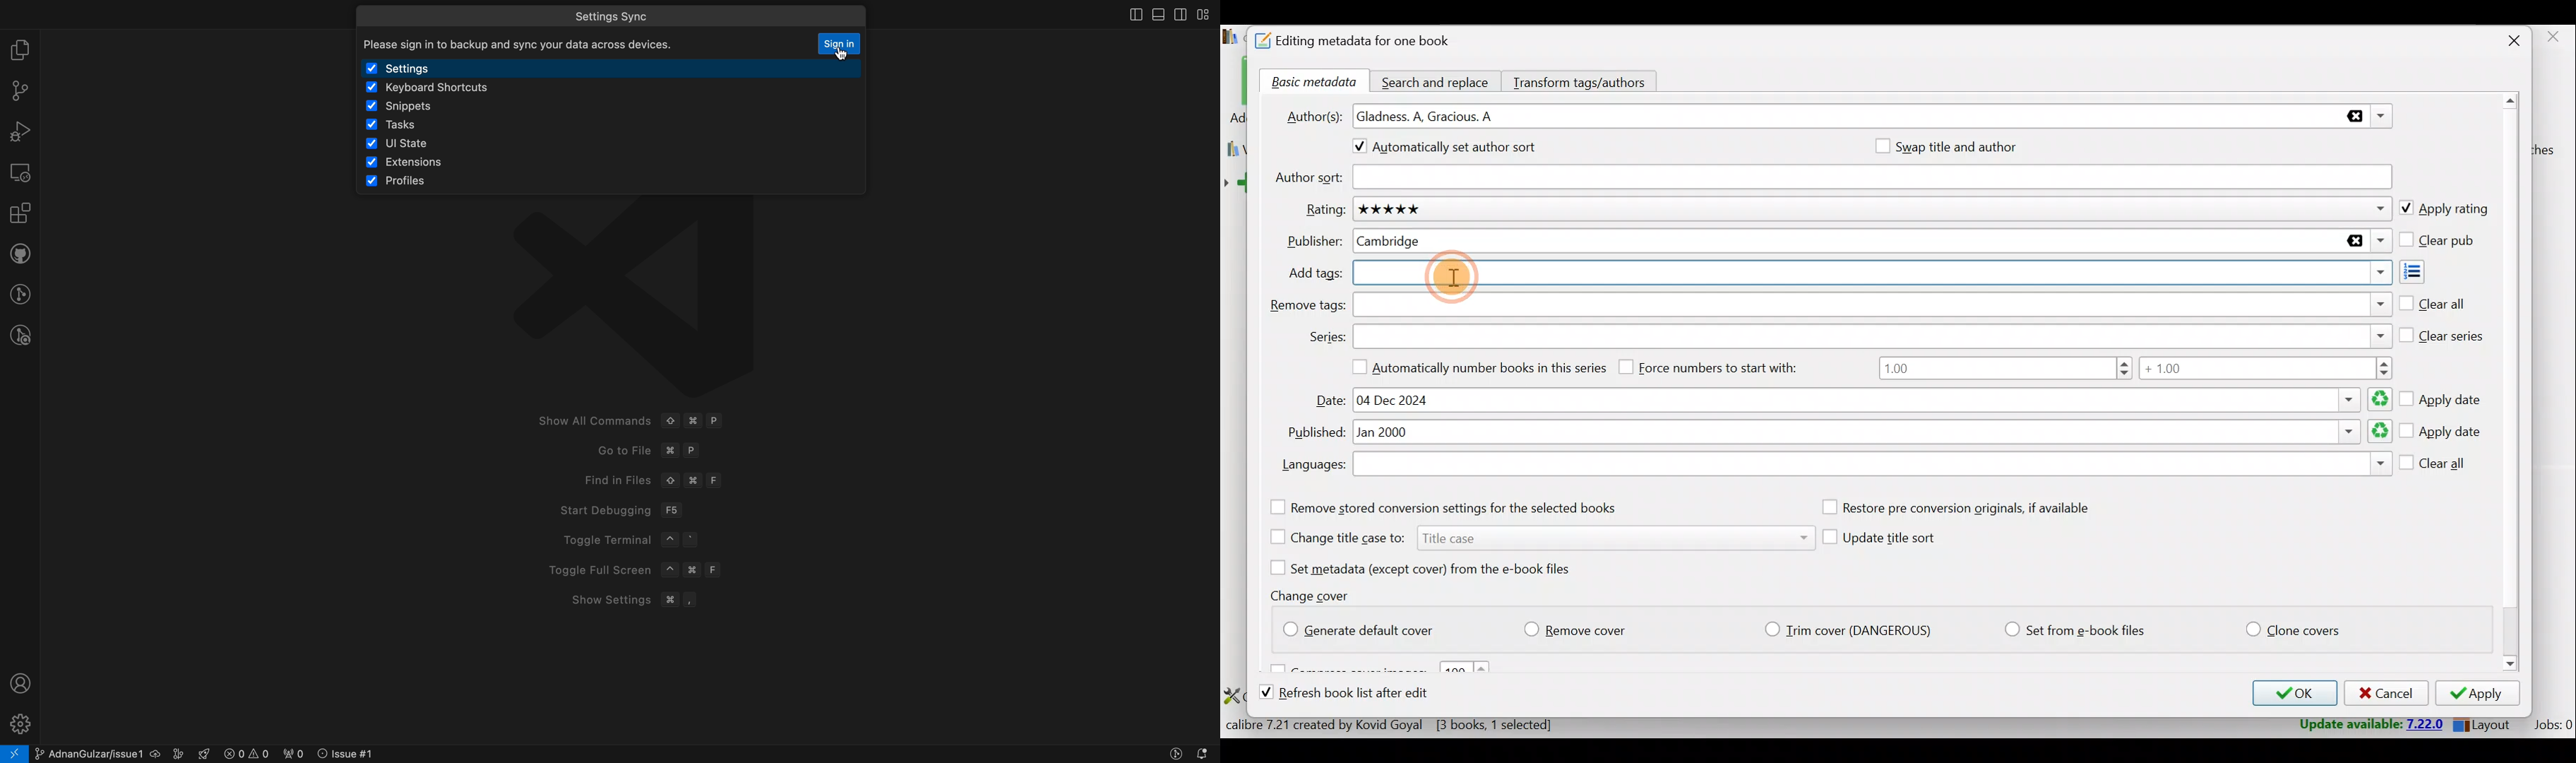  What do you see at coordinates (1873, 433) in the screenshot?
I see `Published` at bounding box center [1873, 433].